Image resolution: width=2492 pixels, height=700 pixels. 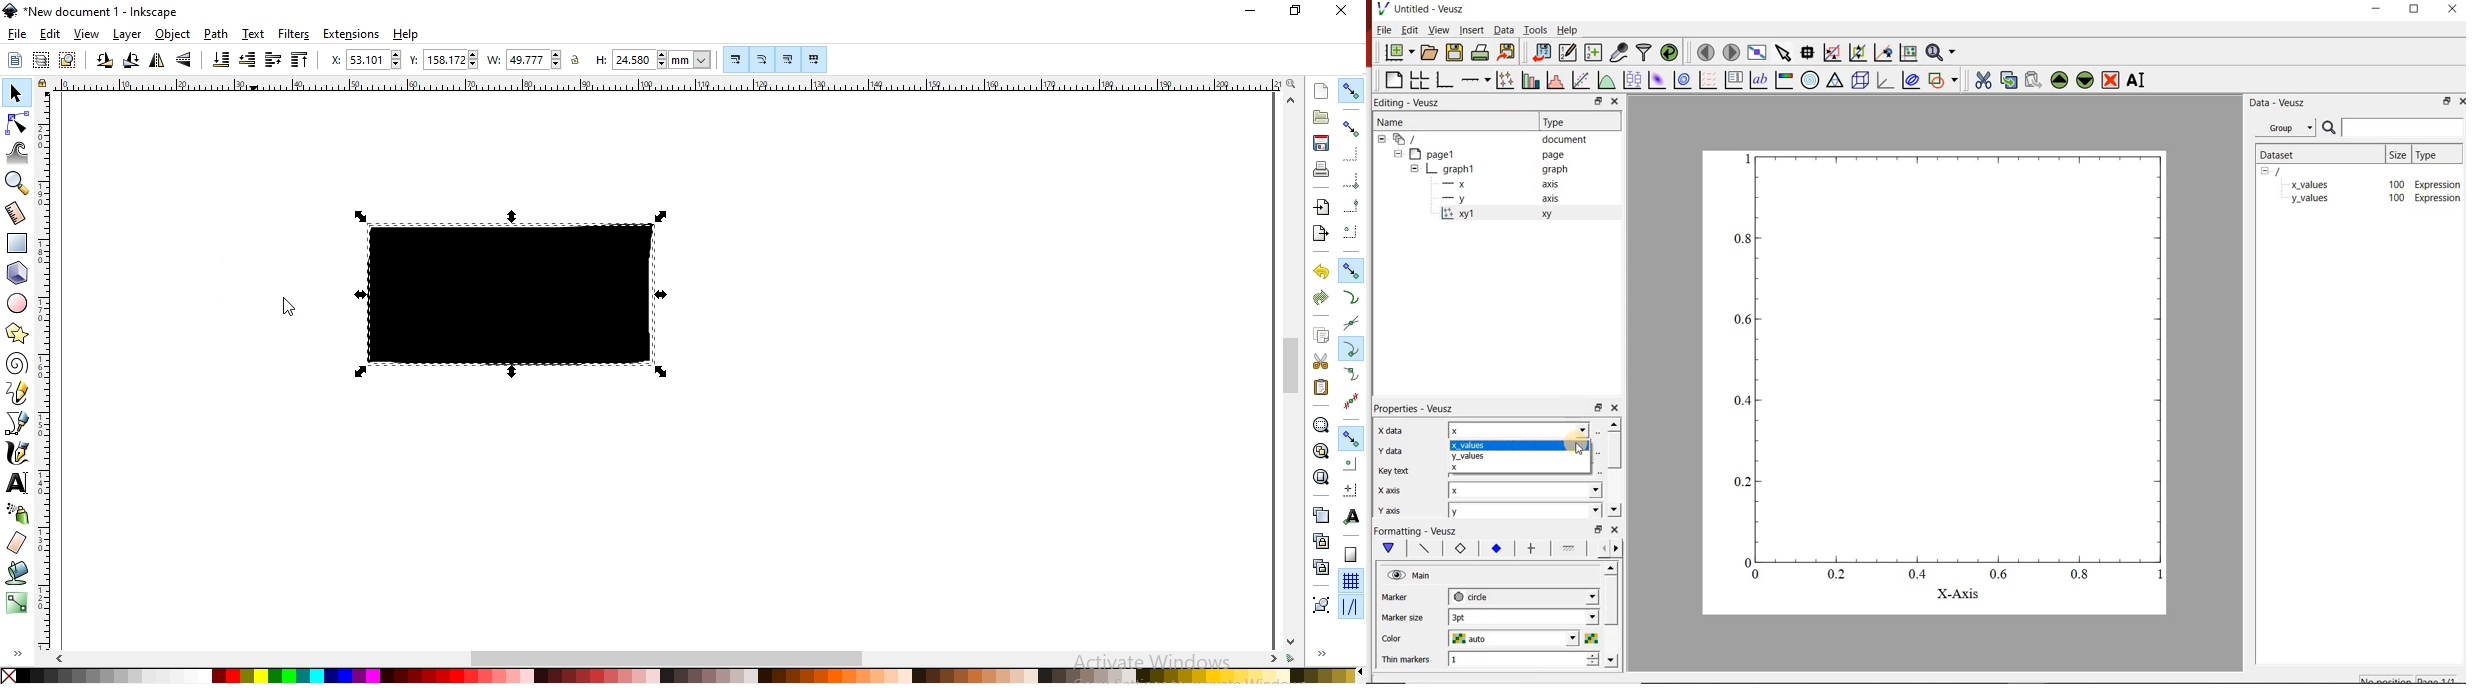 What do you see at coordinates (68, 60) in the screenshot?
I see `deselect any selected objects or nodes` at bounding box center [68, 60].